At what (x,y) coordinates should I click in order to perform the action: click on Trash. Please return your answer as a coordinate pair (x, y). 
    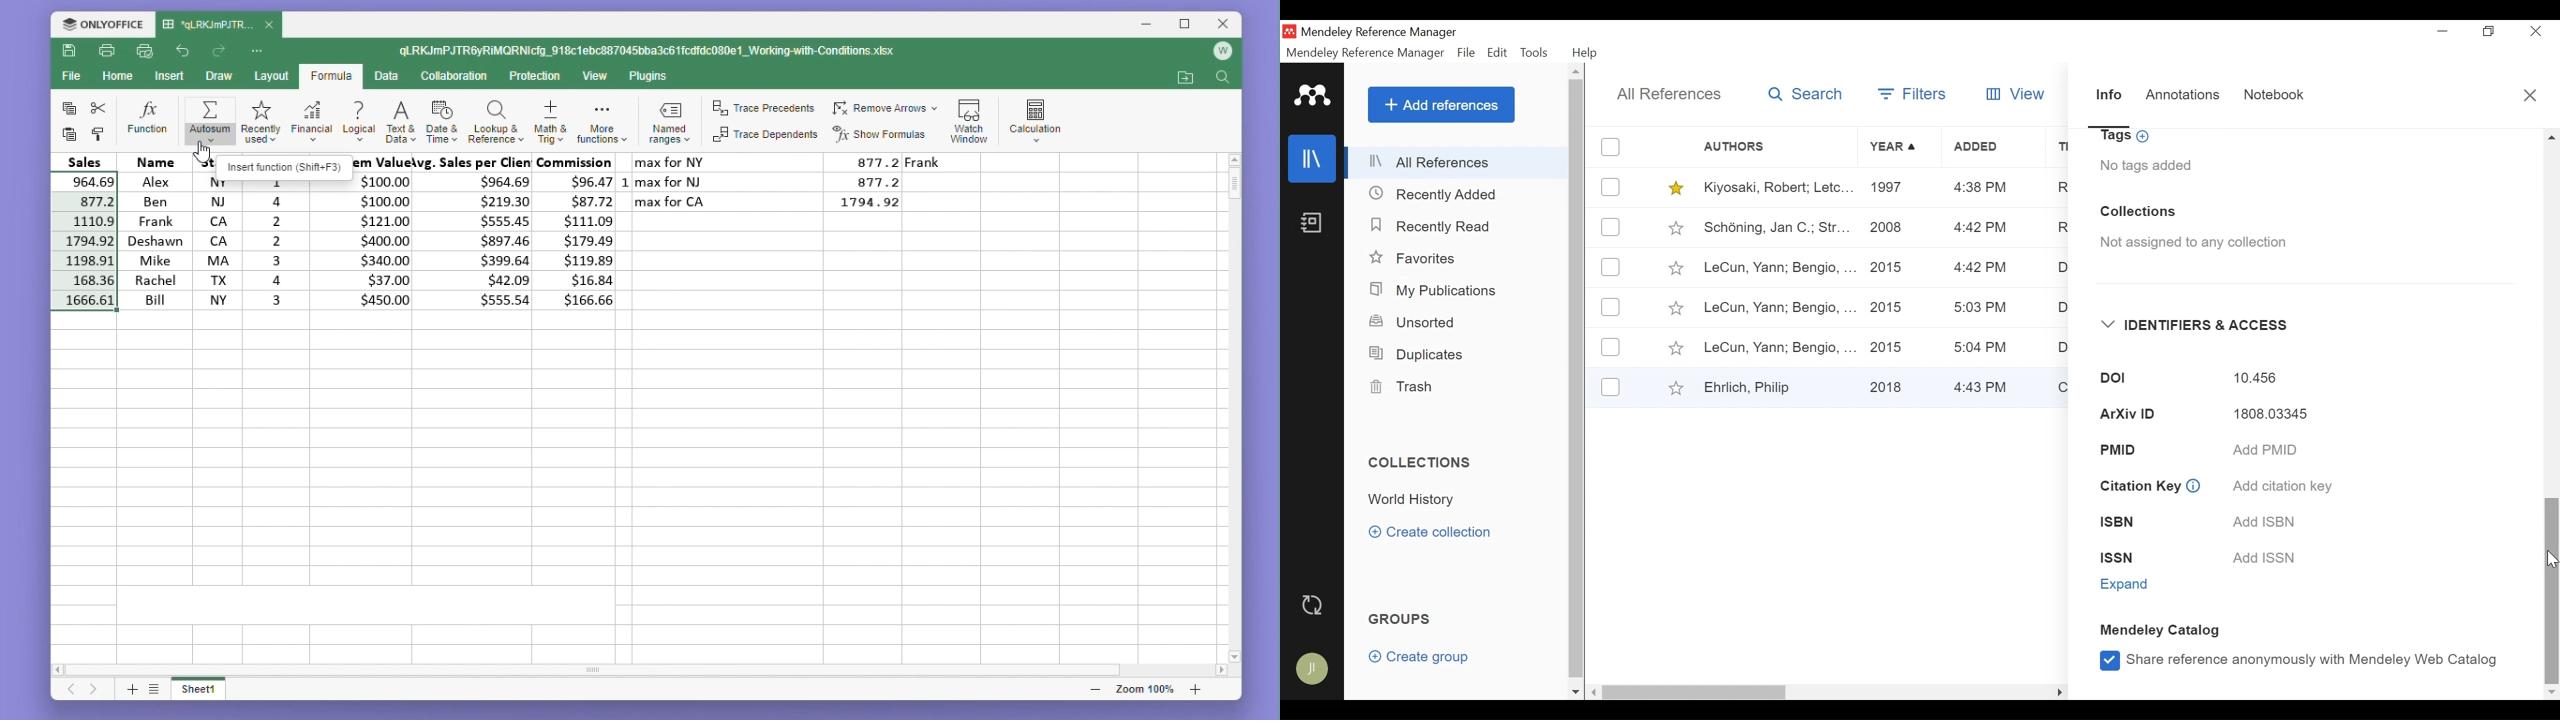
    Looking at the image, I should click on (1405, 388).